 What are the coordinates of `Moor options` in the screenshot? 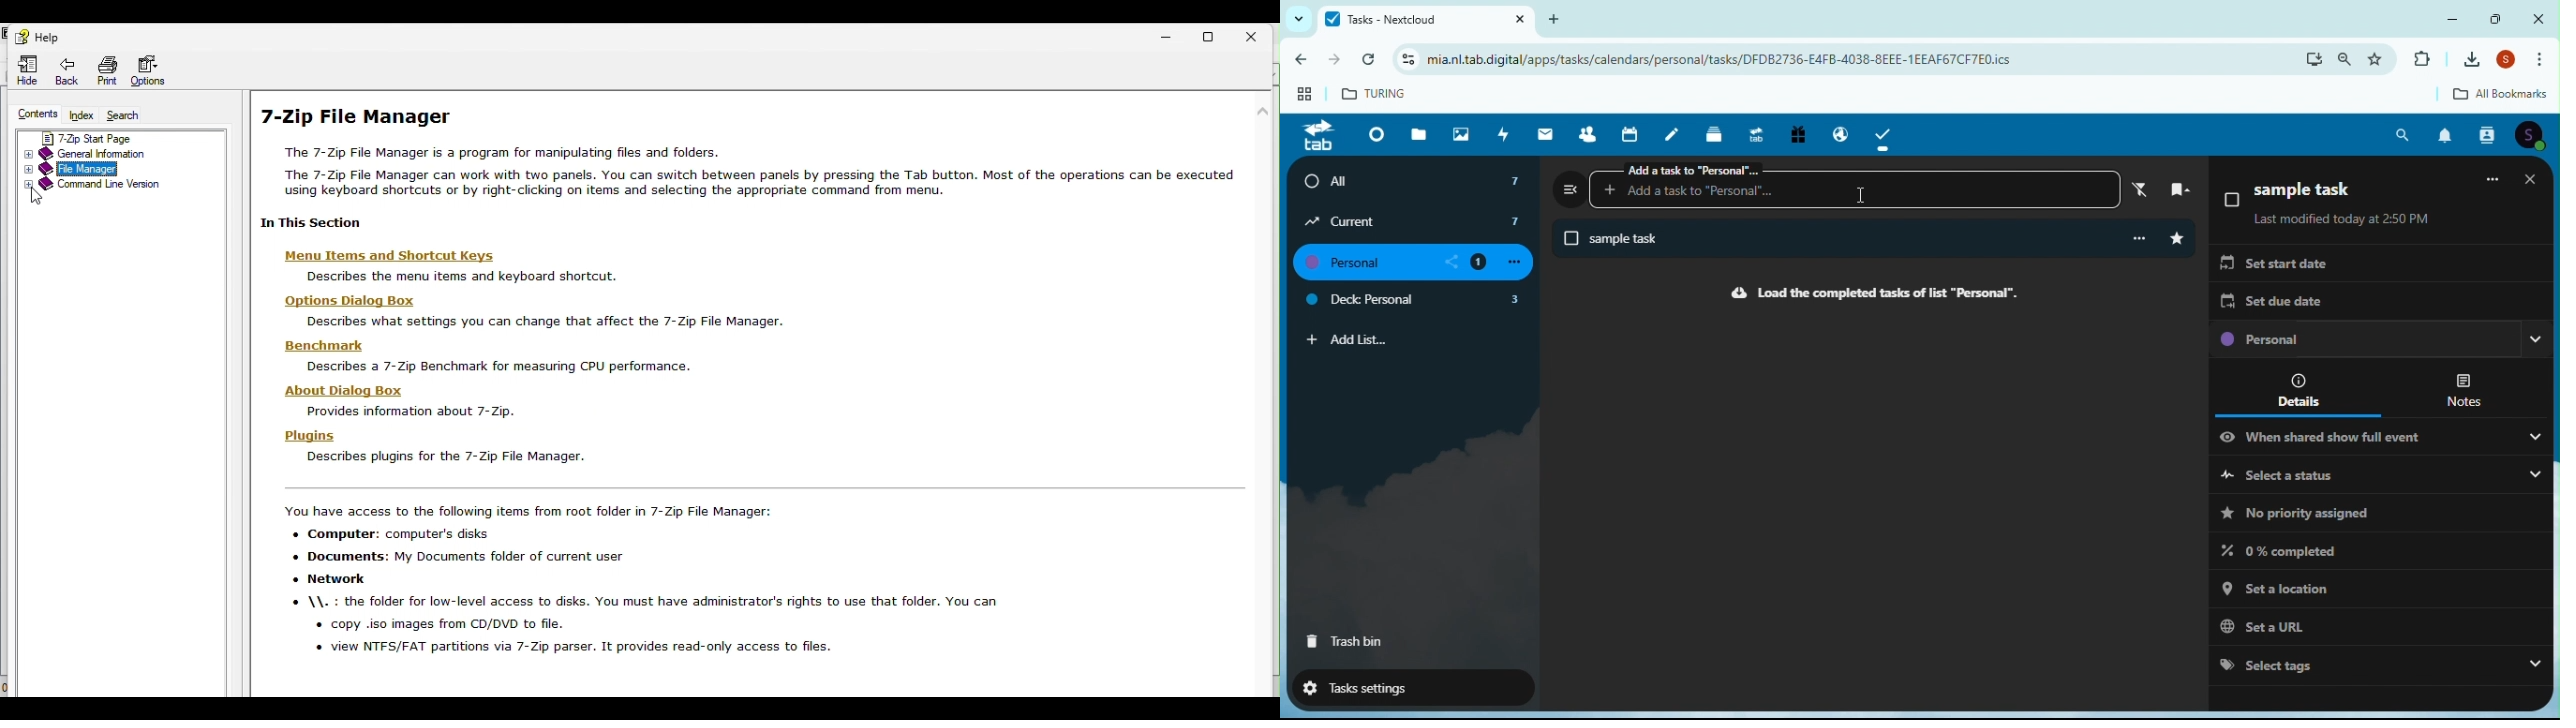 It's located at (2545, 60).